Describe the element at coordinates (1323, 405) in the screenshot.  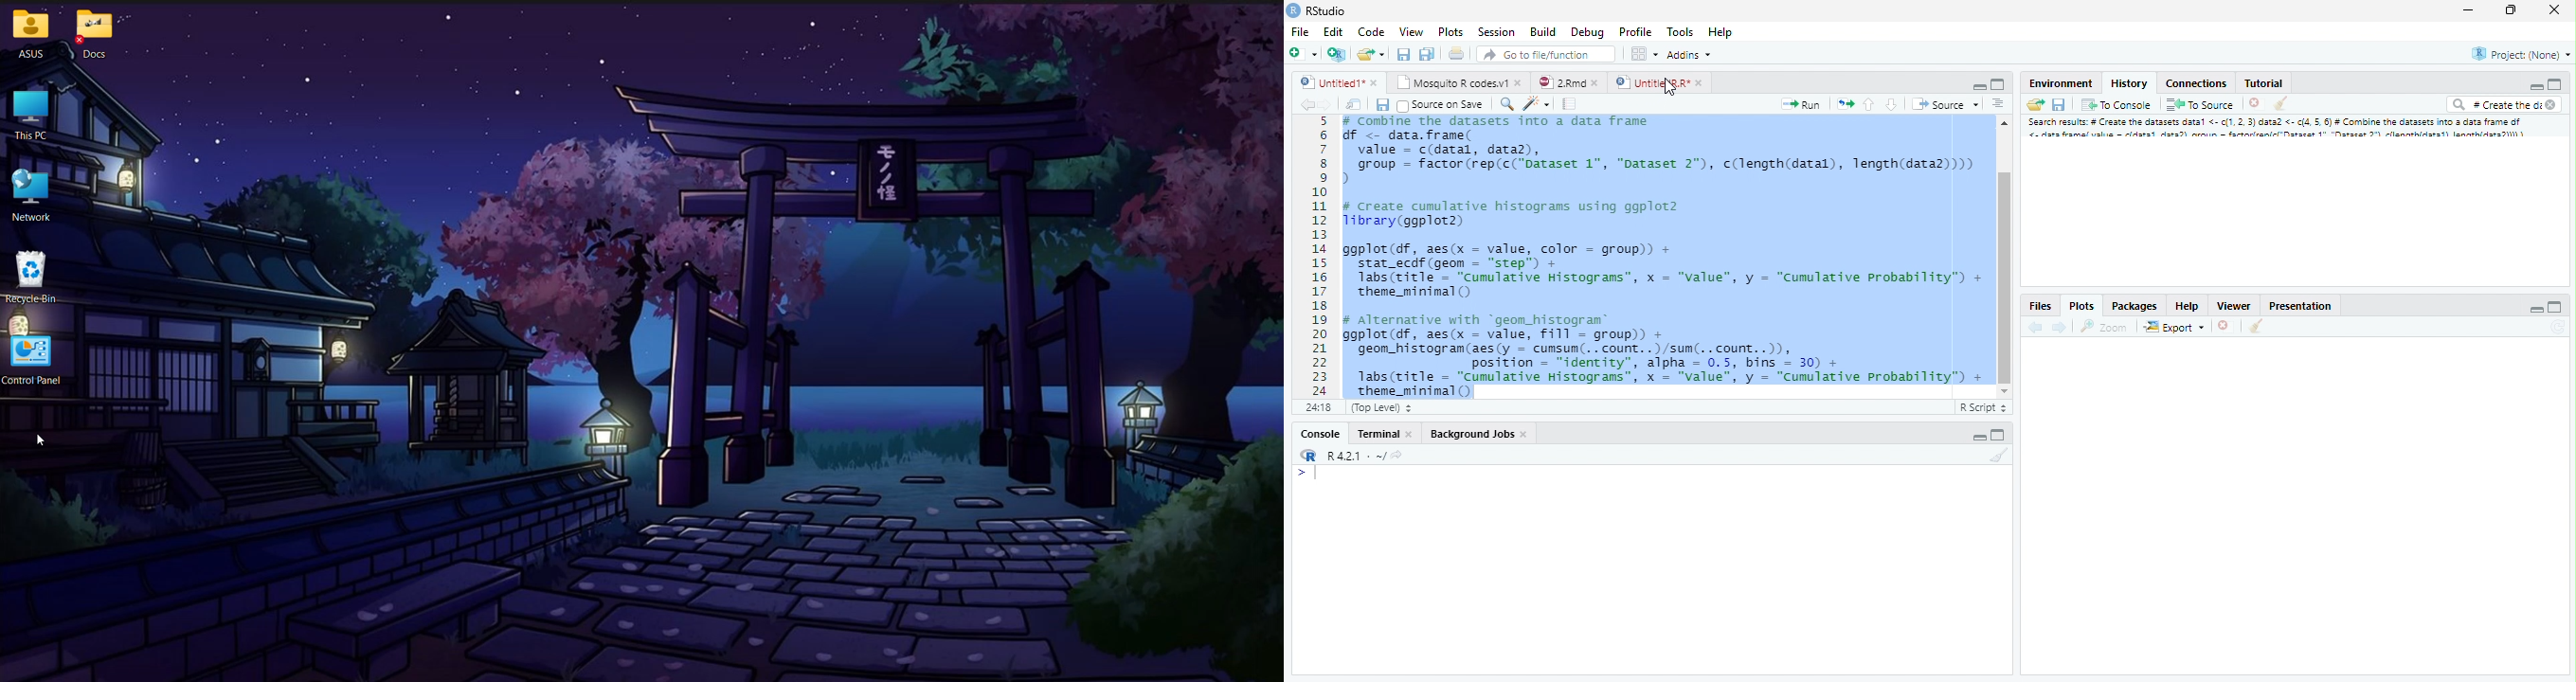
I see `1:1` at that location.